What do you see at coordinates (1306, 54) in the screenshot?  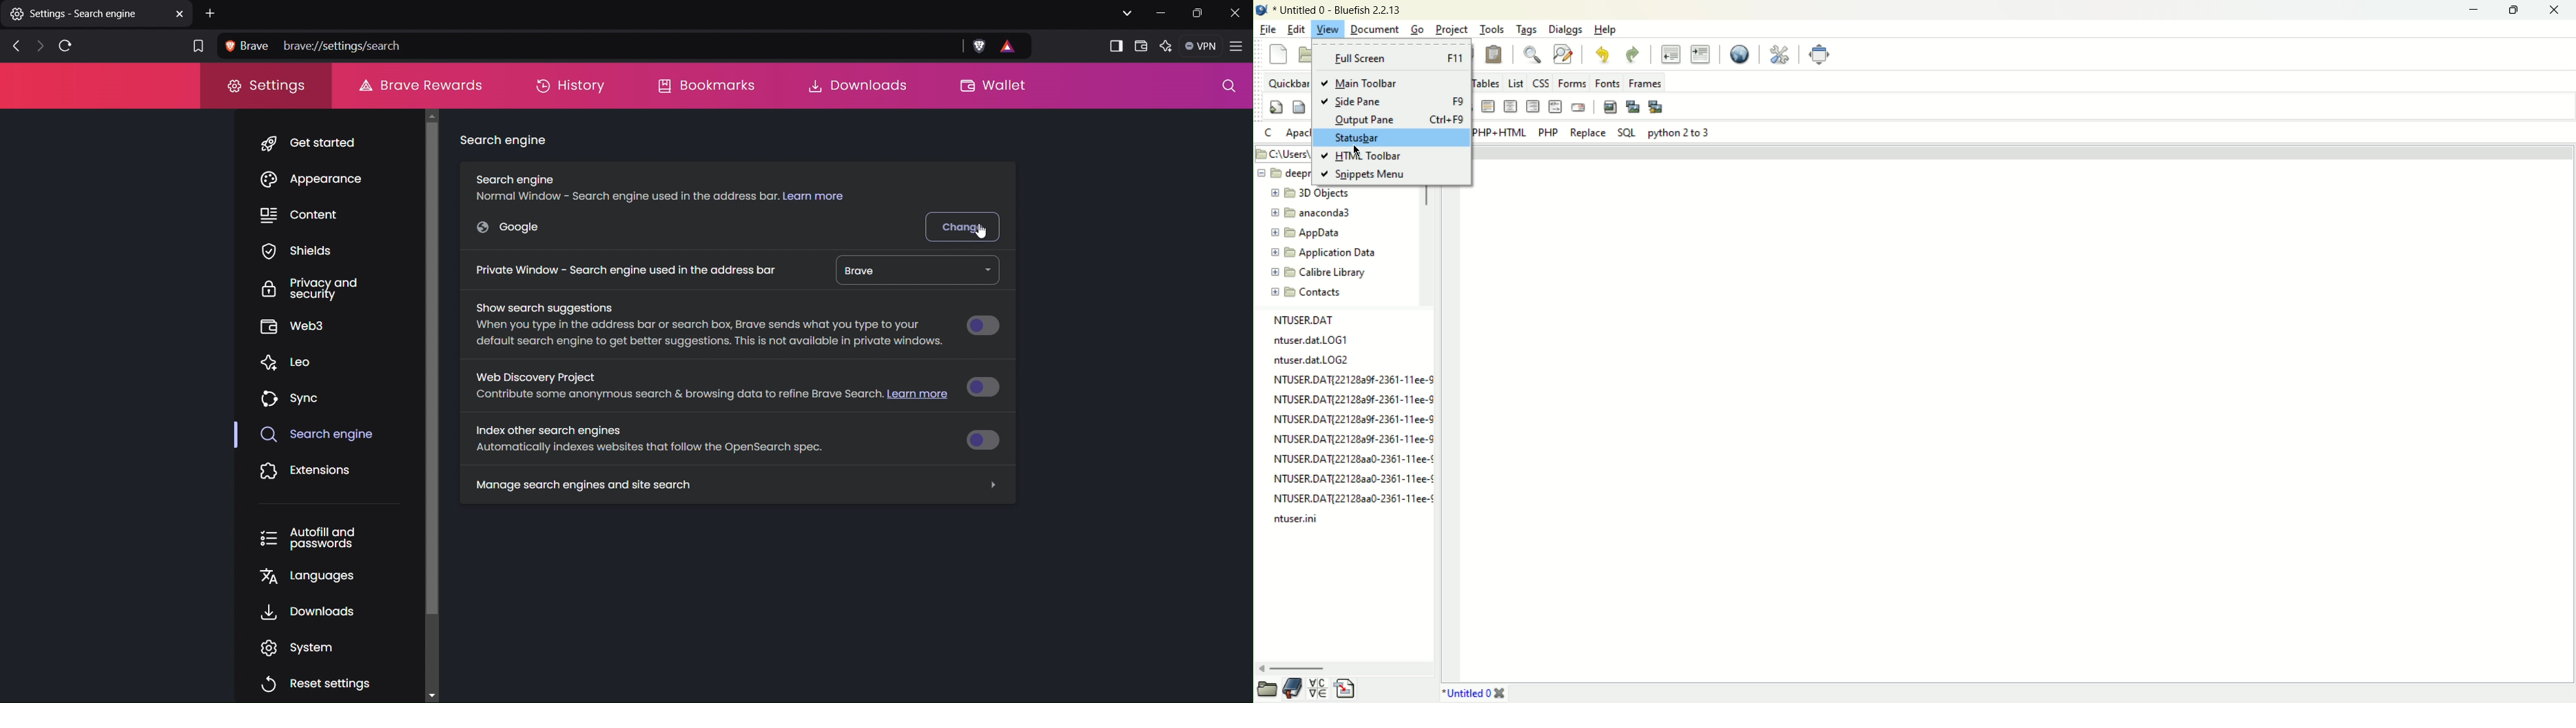 I see `open file` at bounding box center [1306, 54].